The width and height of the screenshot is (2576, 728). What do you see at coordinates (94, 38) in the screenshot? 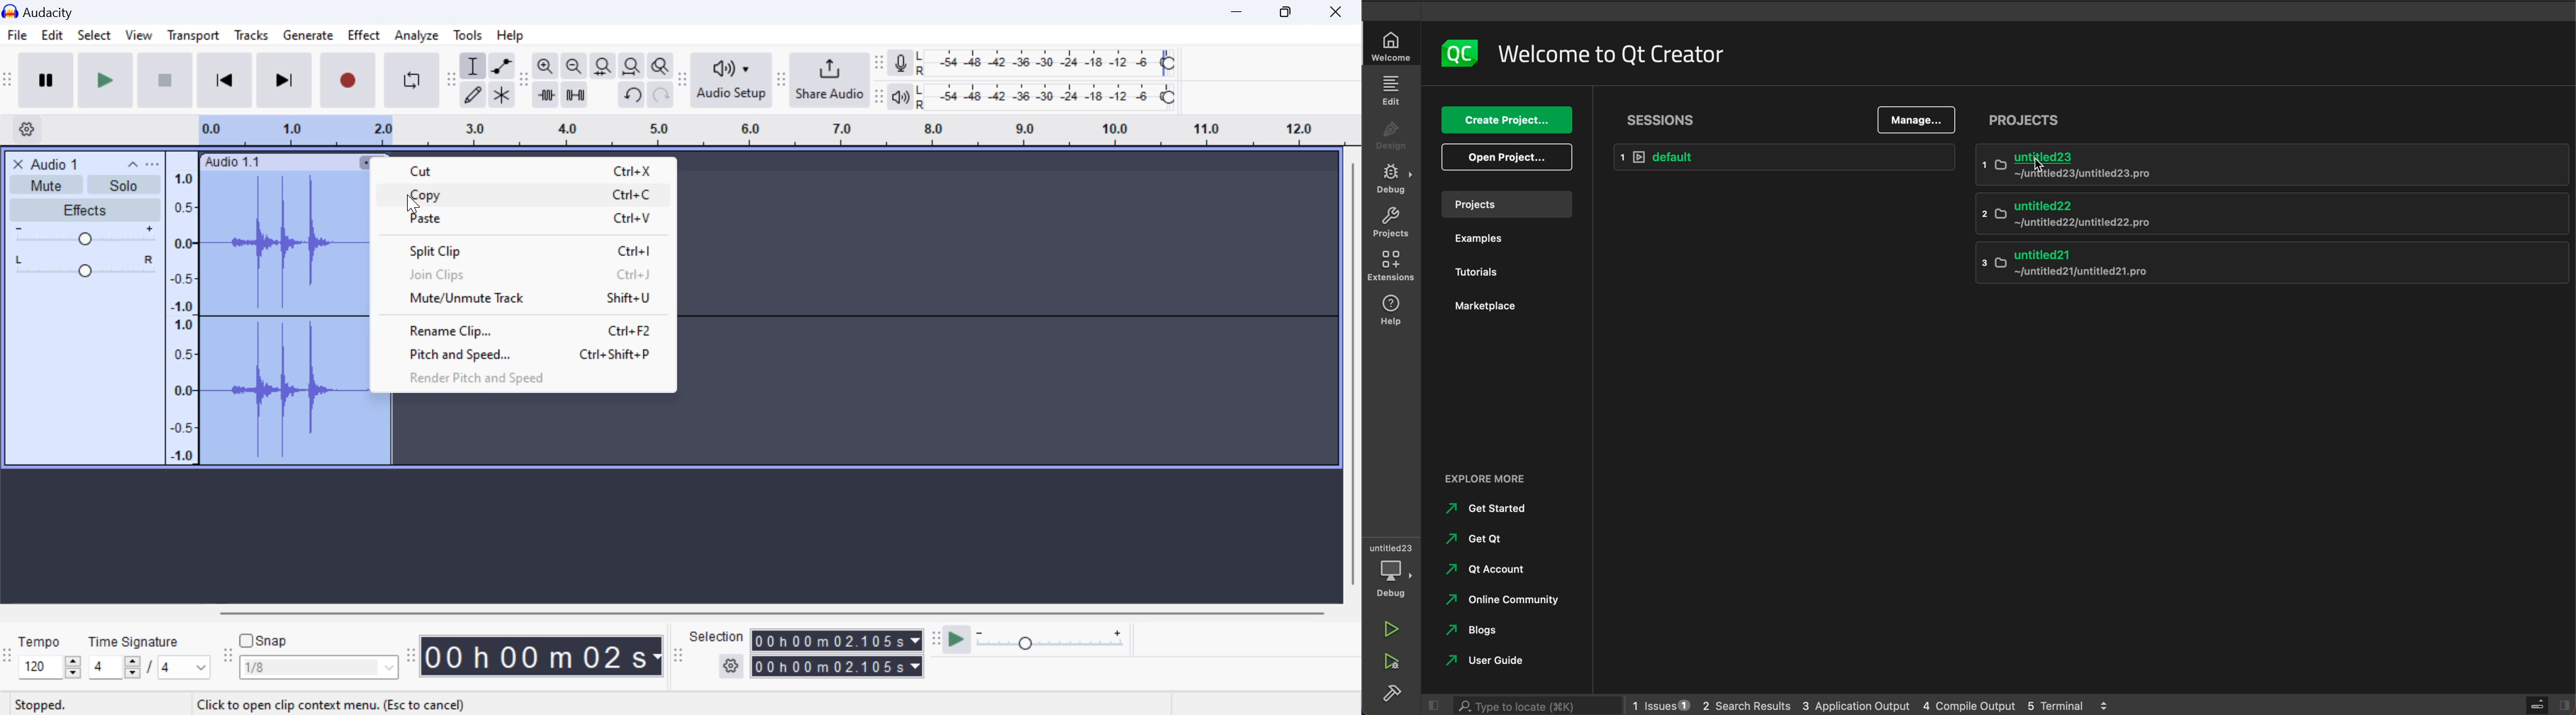
I see `Select` at bounding box center [94, 38].